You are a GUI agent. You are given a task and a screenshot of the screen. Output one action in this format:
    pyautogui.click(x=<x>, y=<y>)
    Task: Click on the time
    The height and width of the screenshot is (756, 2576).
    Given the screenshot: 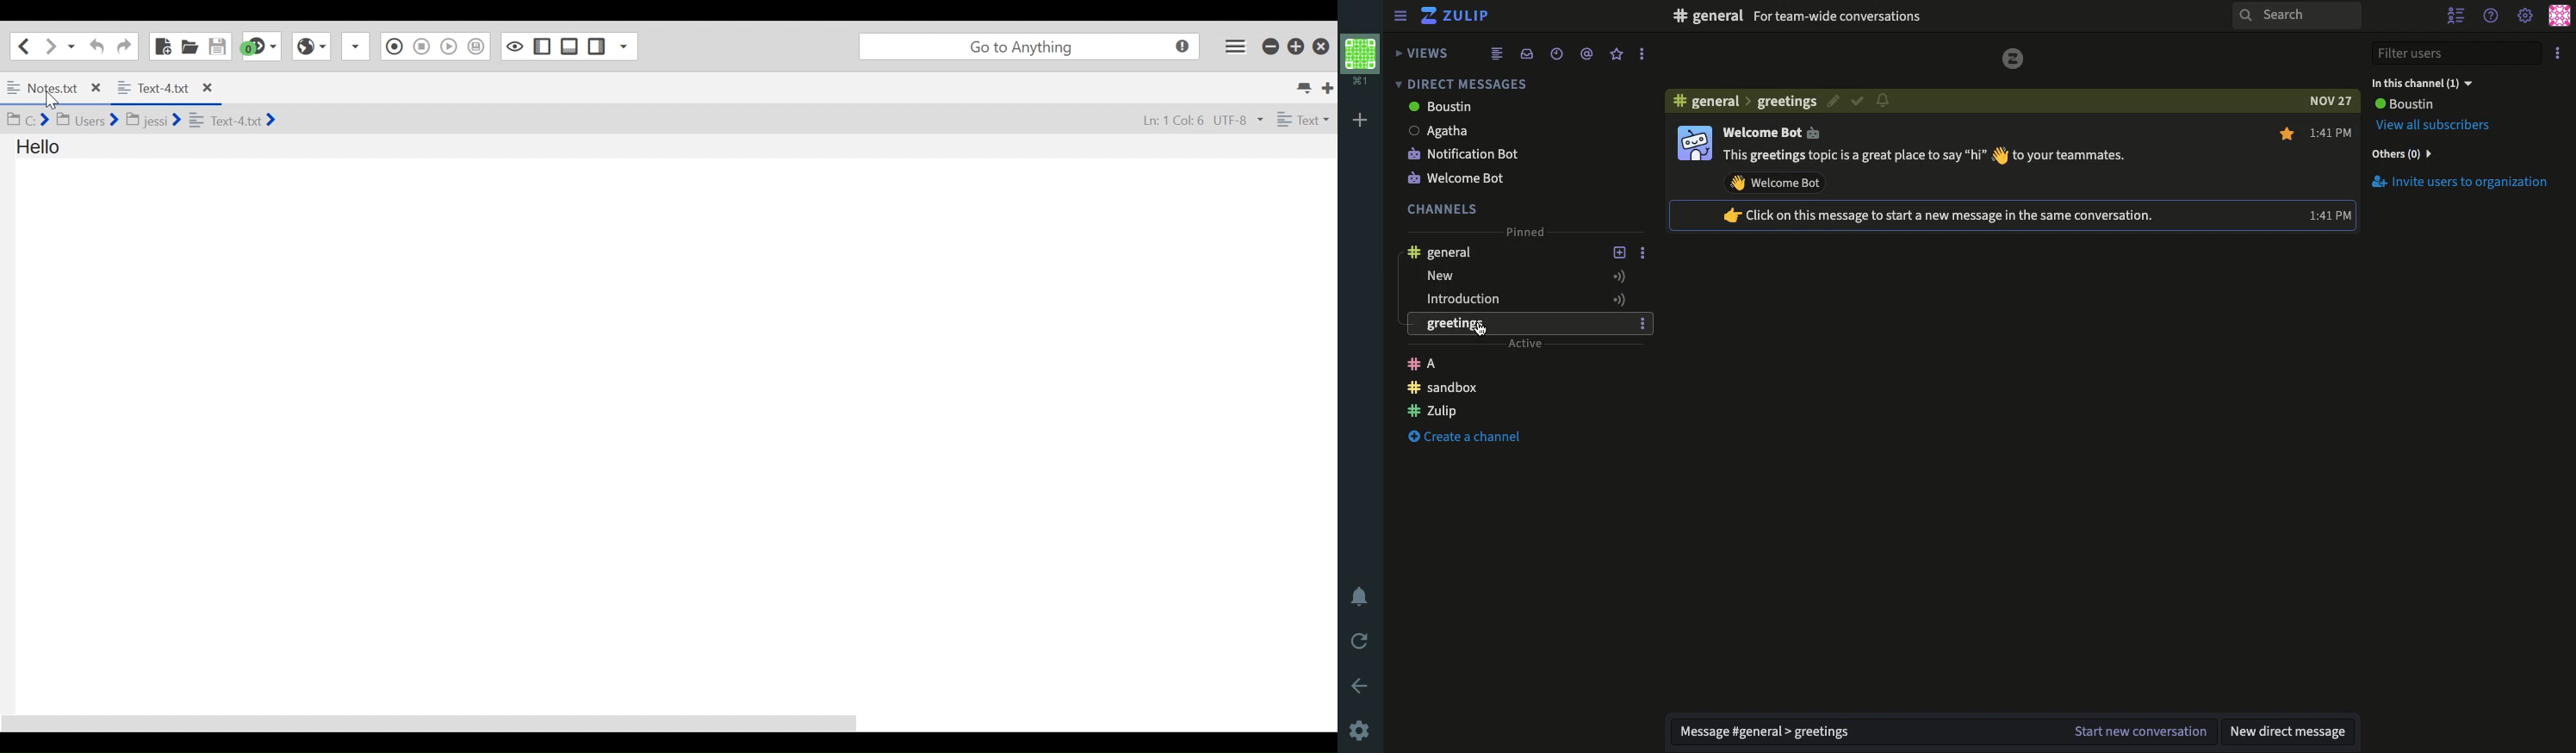 What is the action you would take?
    pyautogui.click(x=2331, y=133)
    